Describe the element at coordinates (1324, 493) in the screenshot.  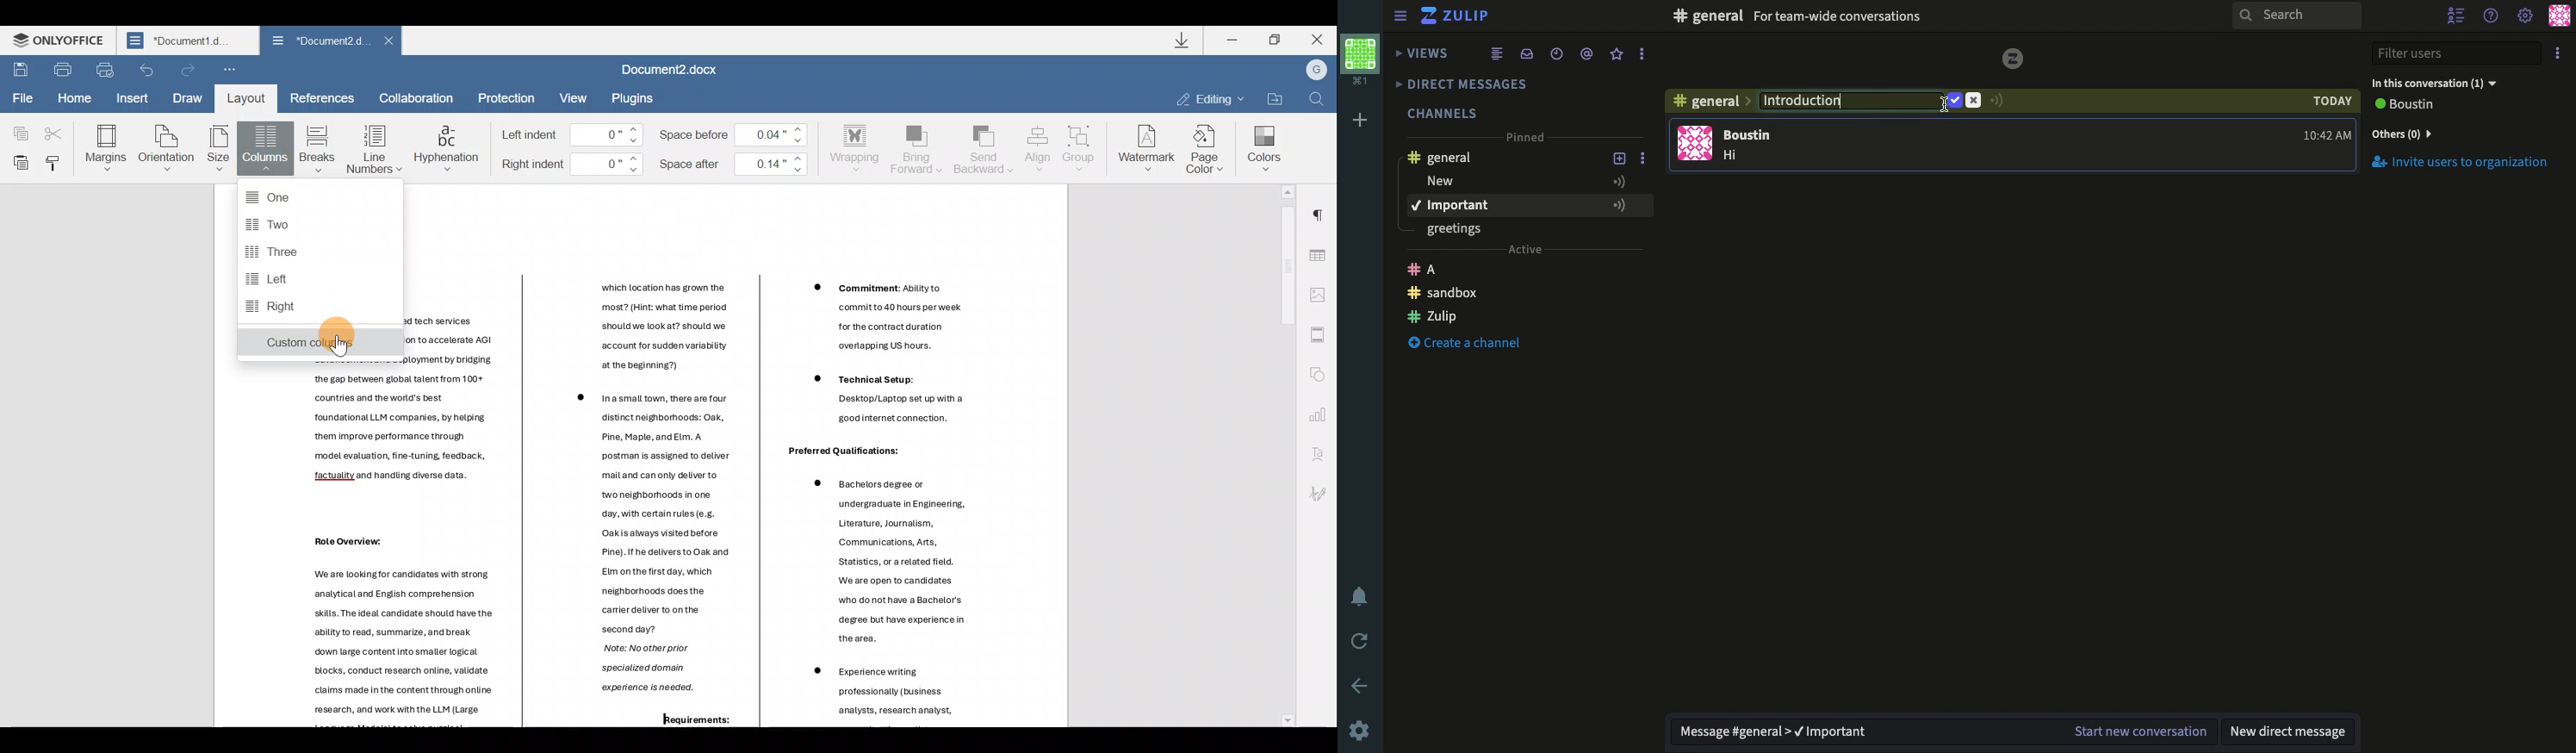
I see `Signature settings` at that location.